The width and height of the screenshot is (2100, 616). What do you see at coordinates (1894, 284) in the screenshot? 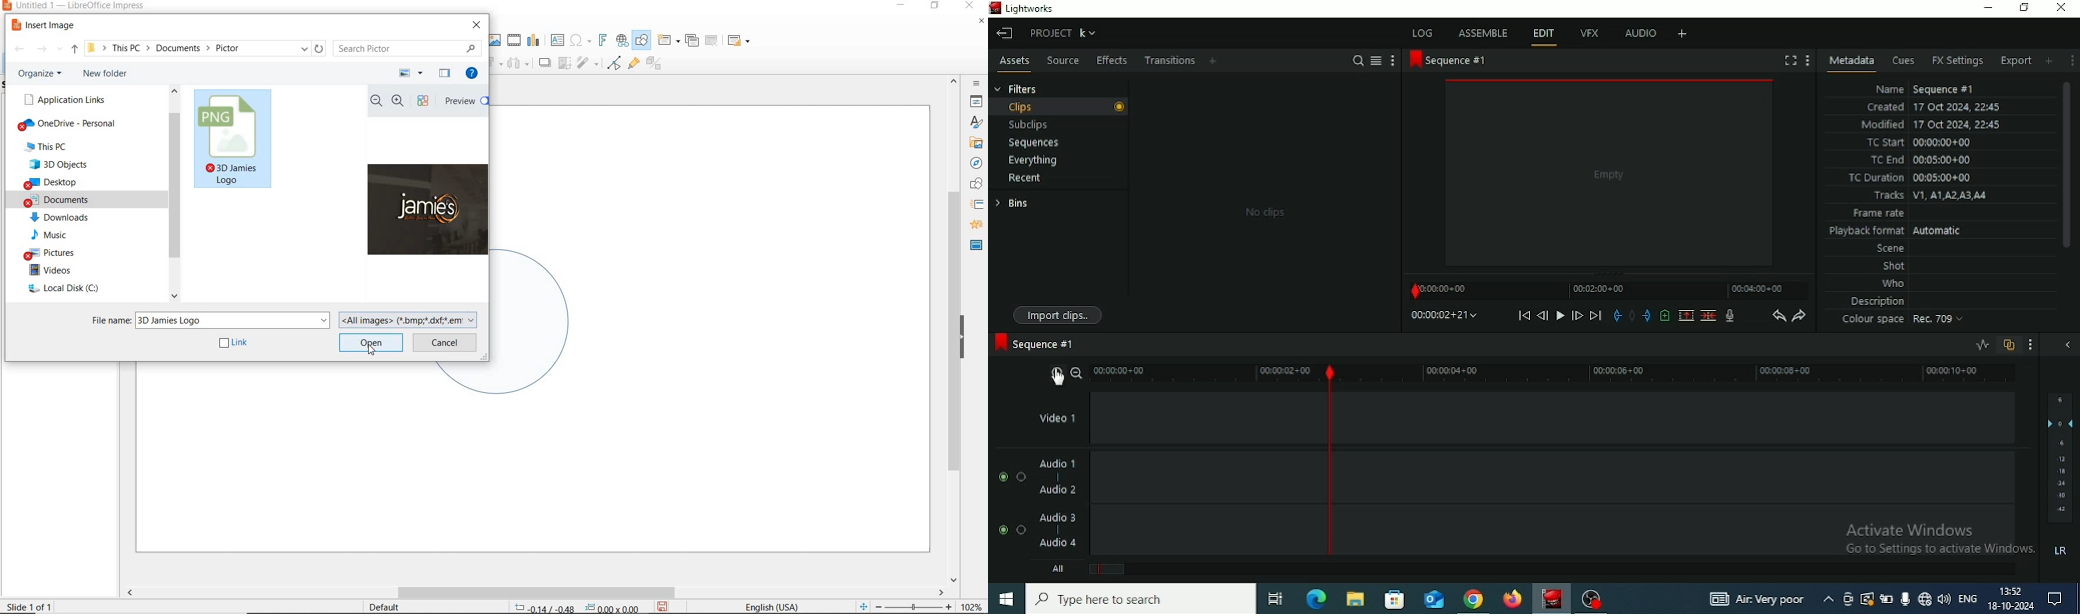
I see `Who` at bounding box center [1894, 284].